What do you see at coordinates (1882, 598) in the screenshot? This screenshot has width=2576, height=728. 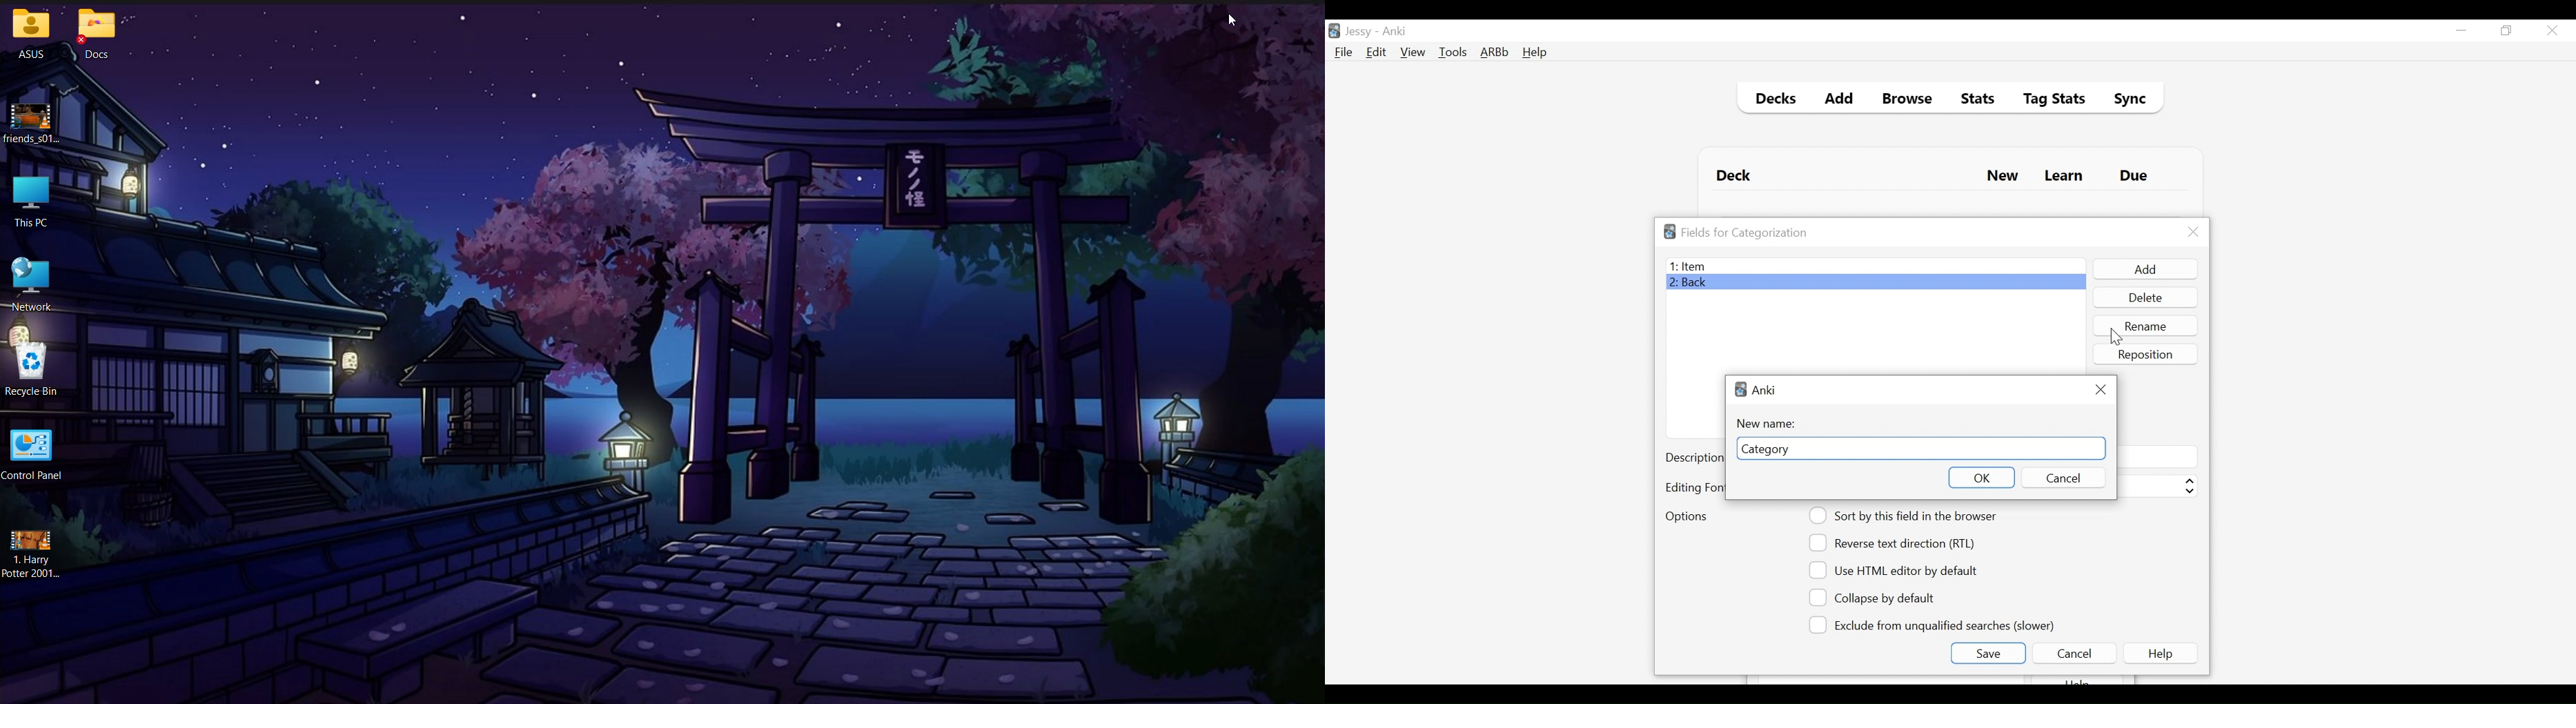 I see `(un)select Collapse by default` at bounding box center [1882, 598].